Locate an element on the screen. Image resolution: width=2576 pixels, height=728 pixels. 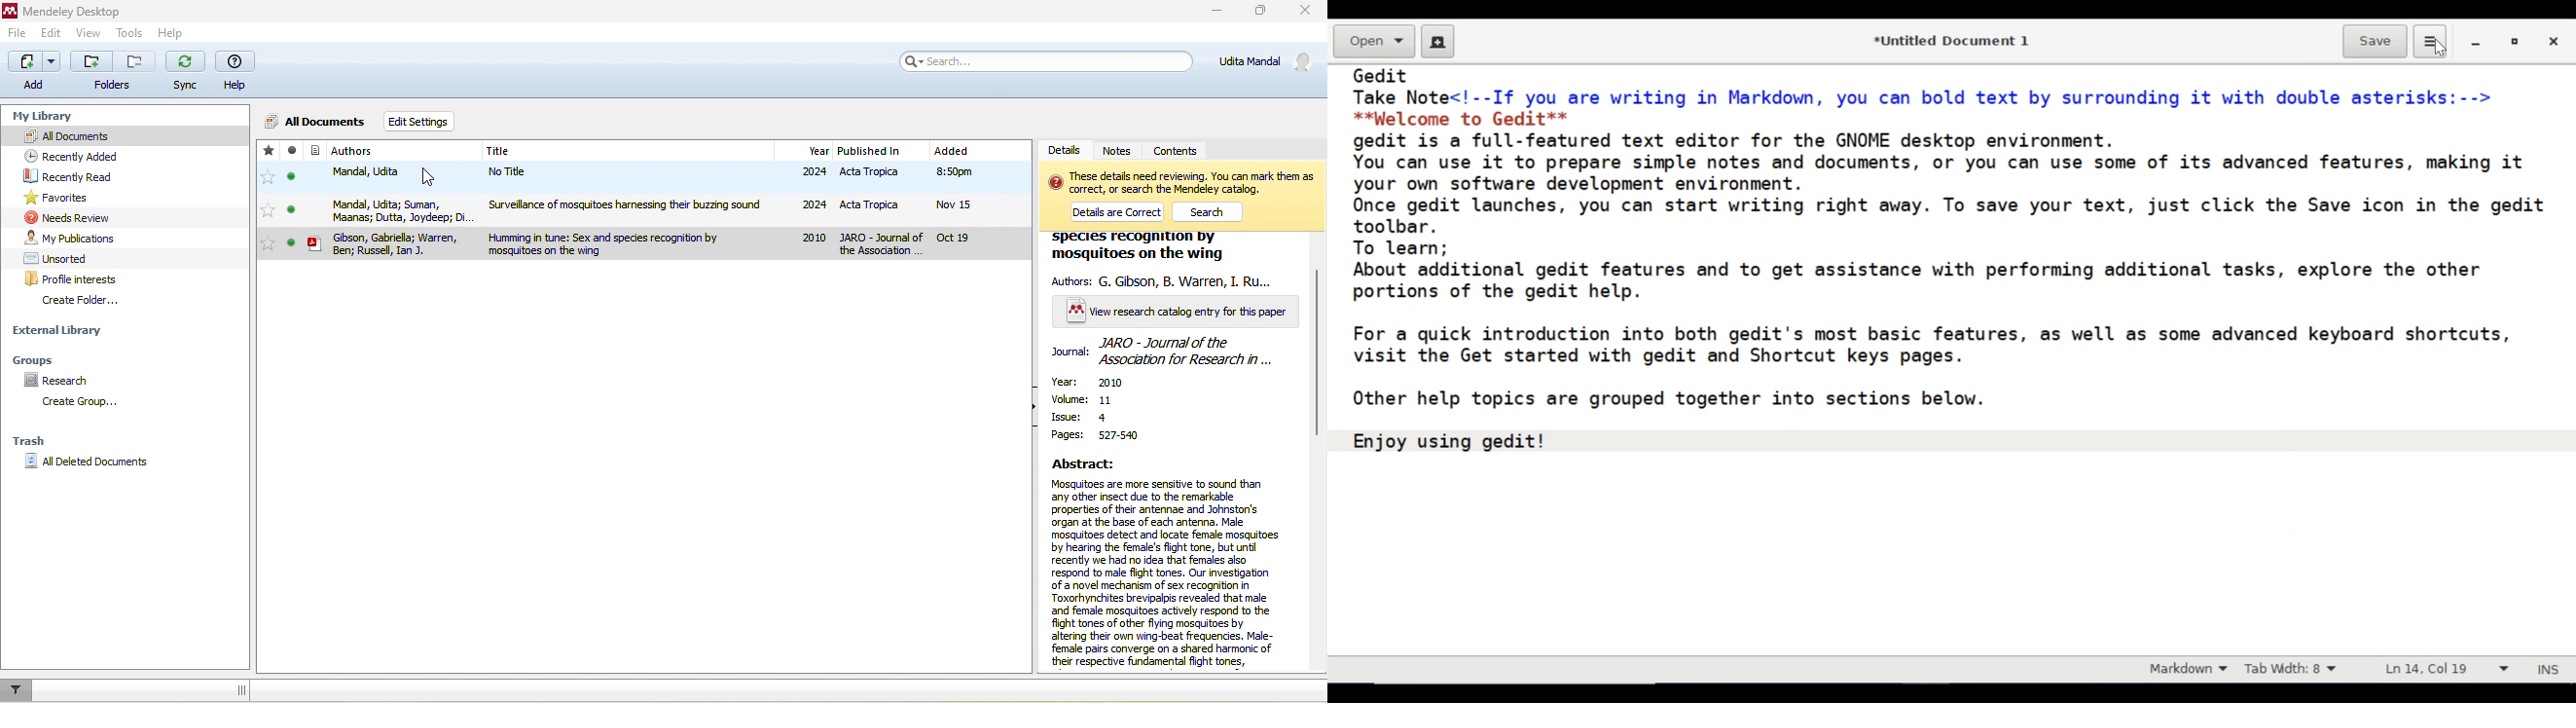
favourites is located at coordinates (63, 198).